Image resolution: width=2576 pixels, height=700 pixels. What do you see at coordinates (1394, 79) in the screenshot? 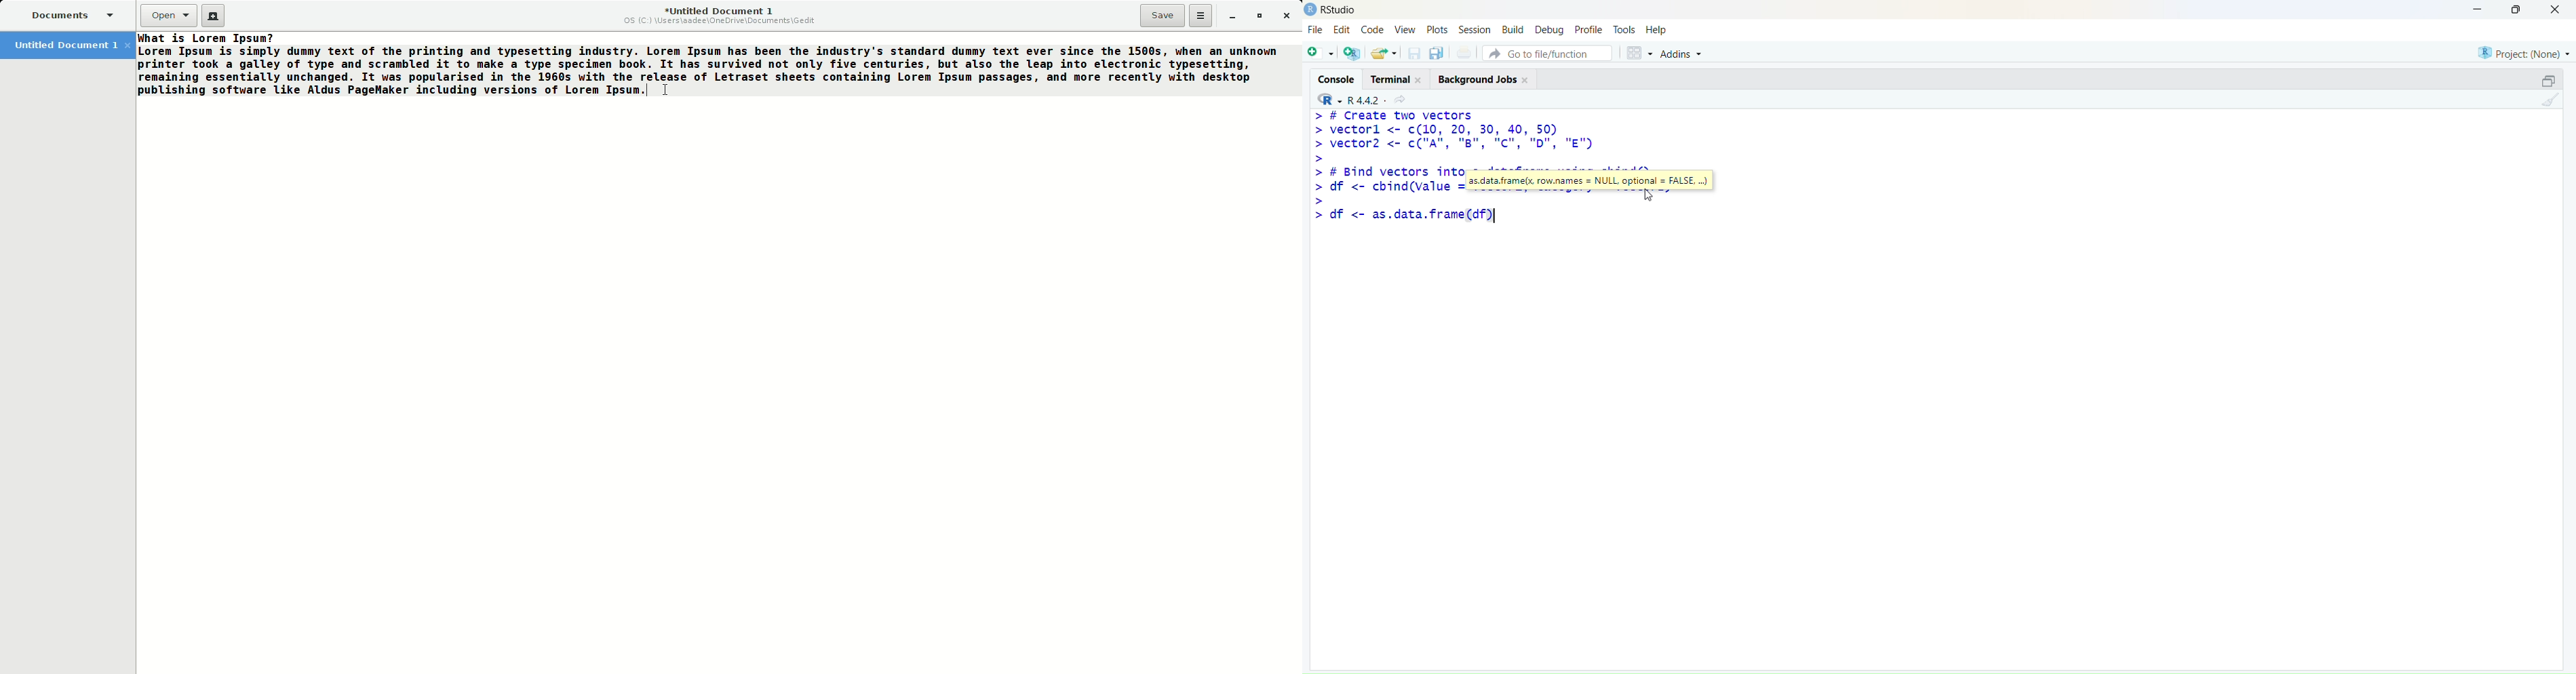
I see `Terminal` at bounding box center [1394, 79].